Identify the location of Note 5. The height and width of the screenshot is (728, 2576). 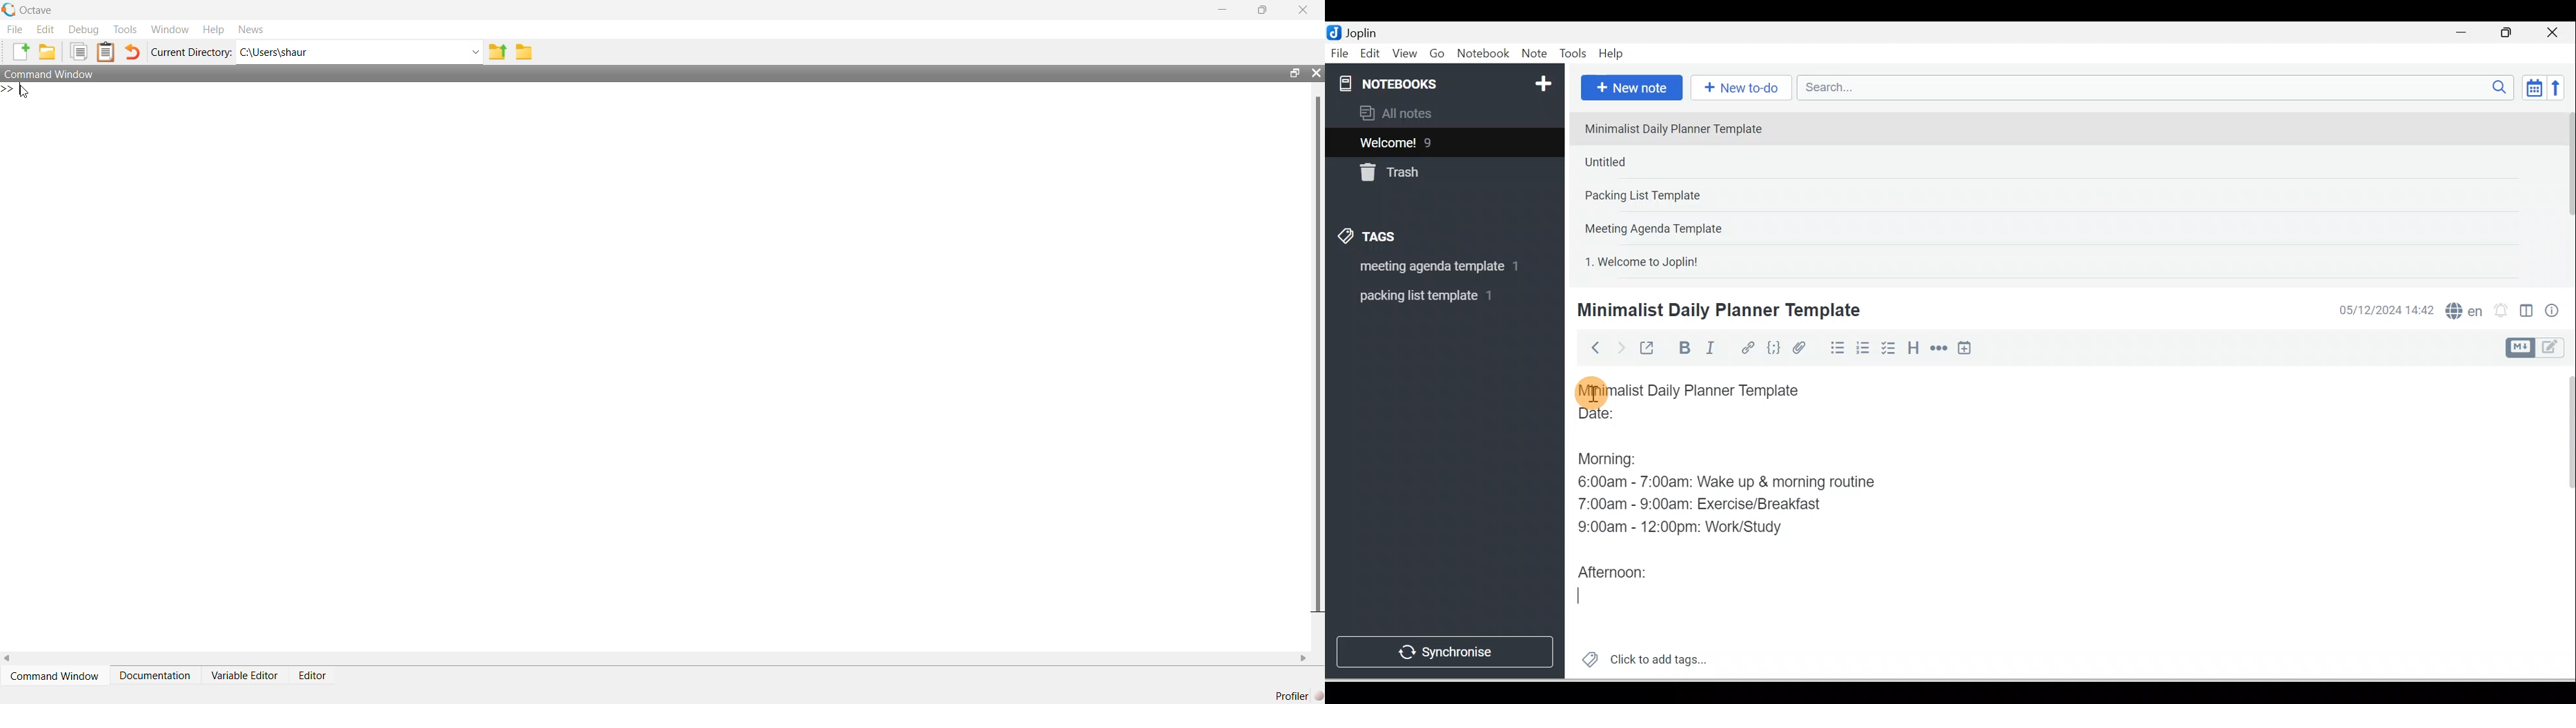
(1689, 260).